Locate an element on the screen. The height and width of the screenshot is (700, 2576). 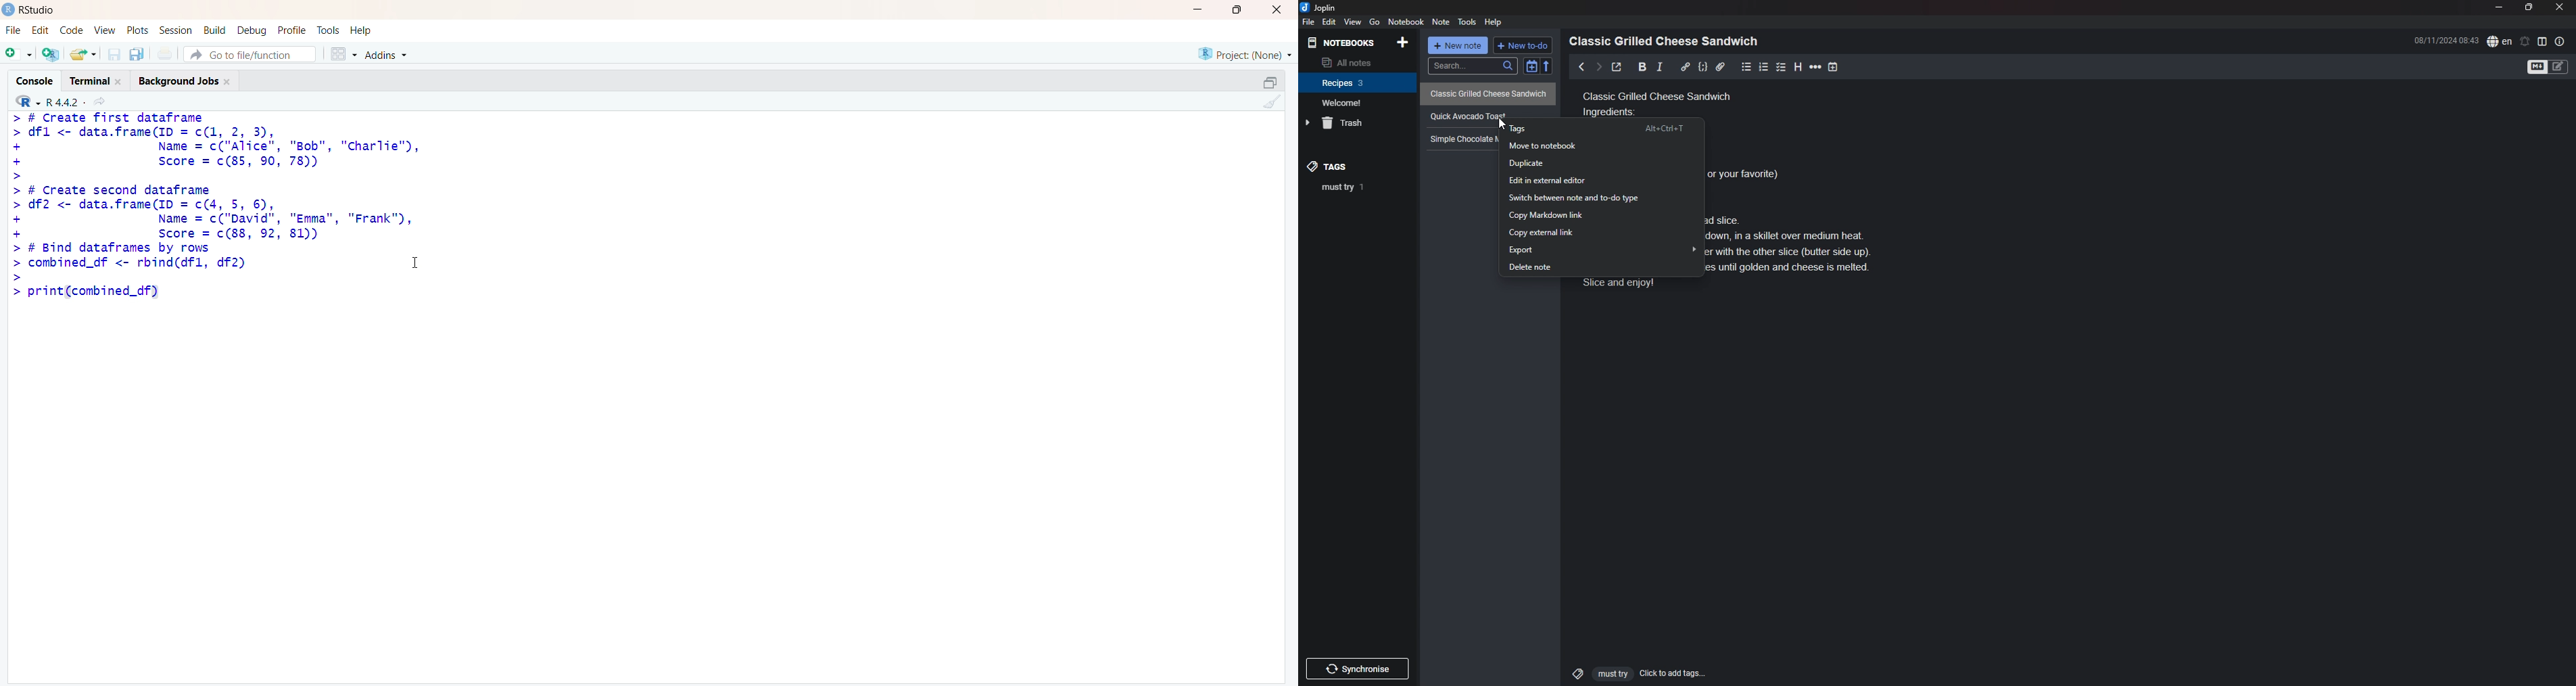
minimize is located at coordinates (2500, 7).